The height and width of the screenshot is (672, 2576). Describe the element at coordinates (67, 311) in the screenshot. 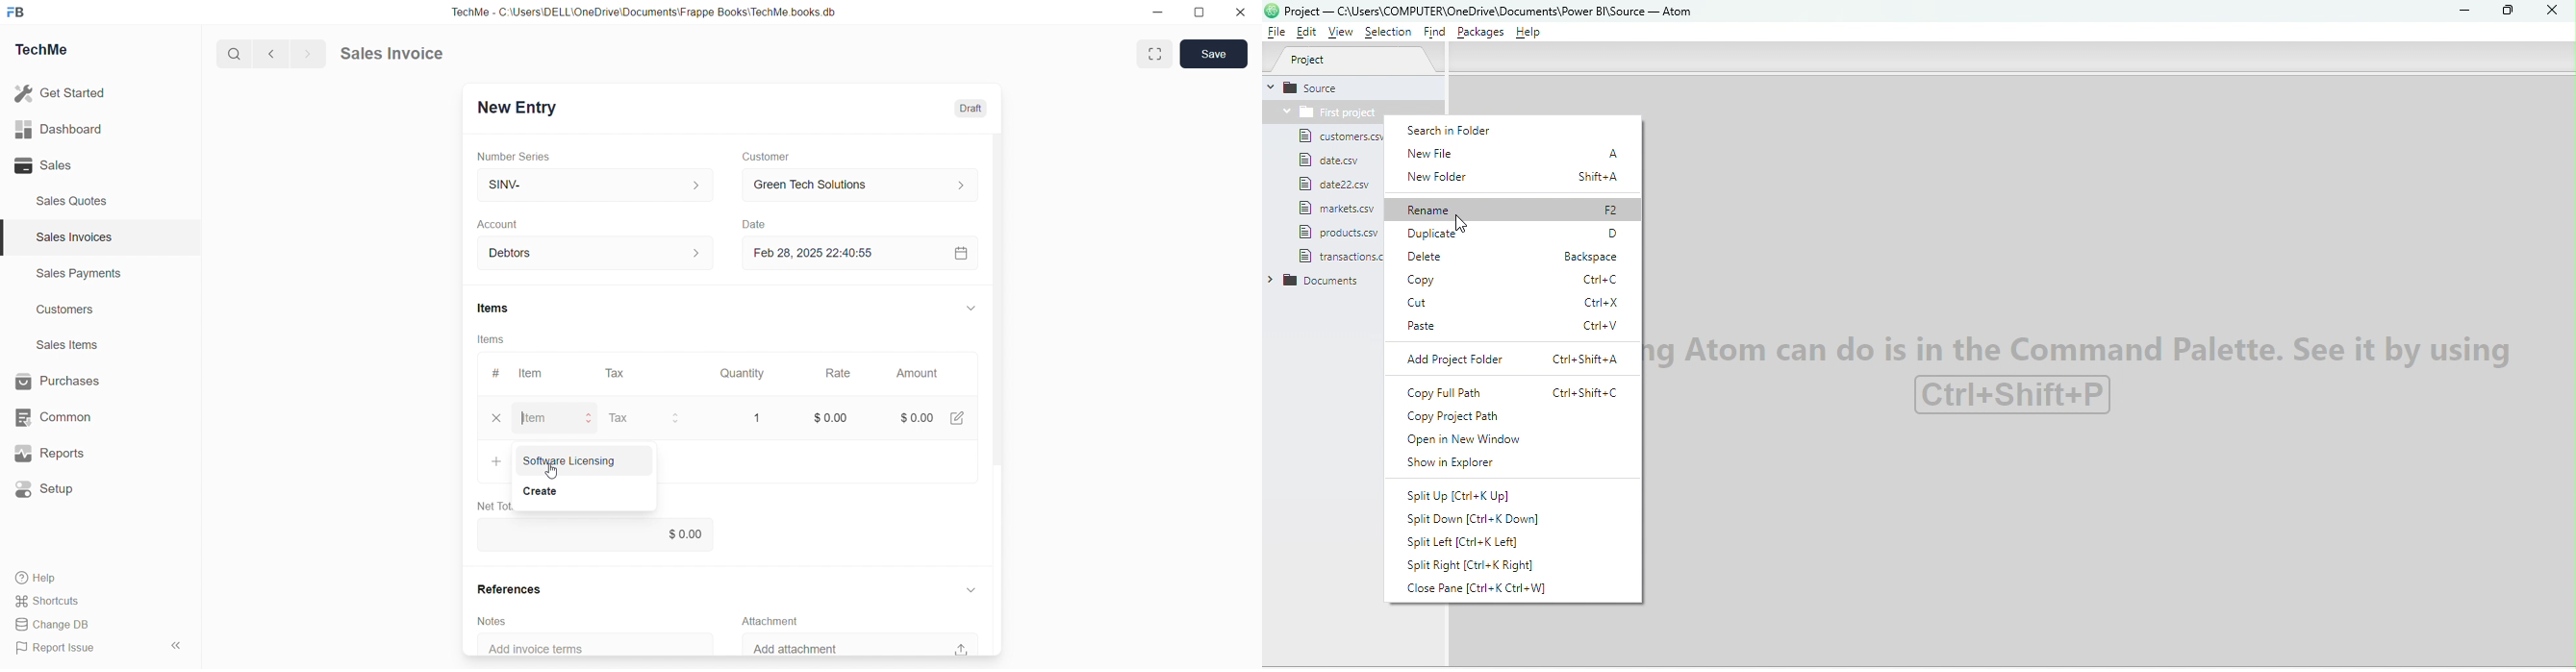

I see `Customers` at that location.